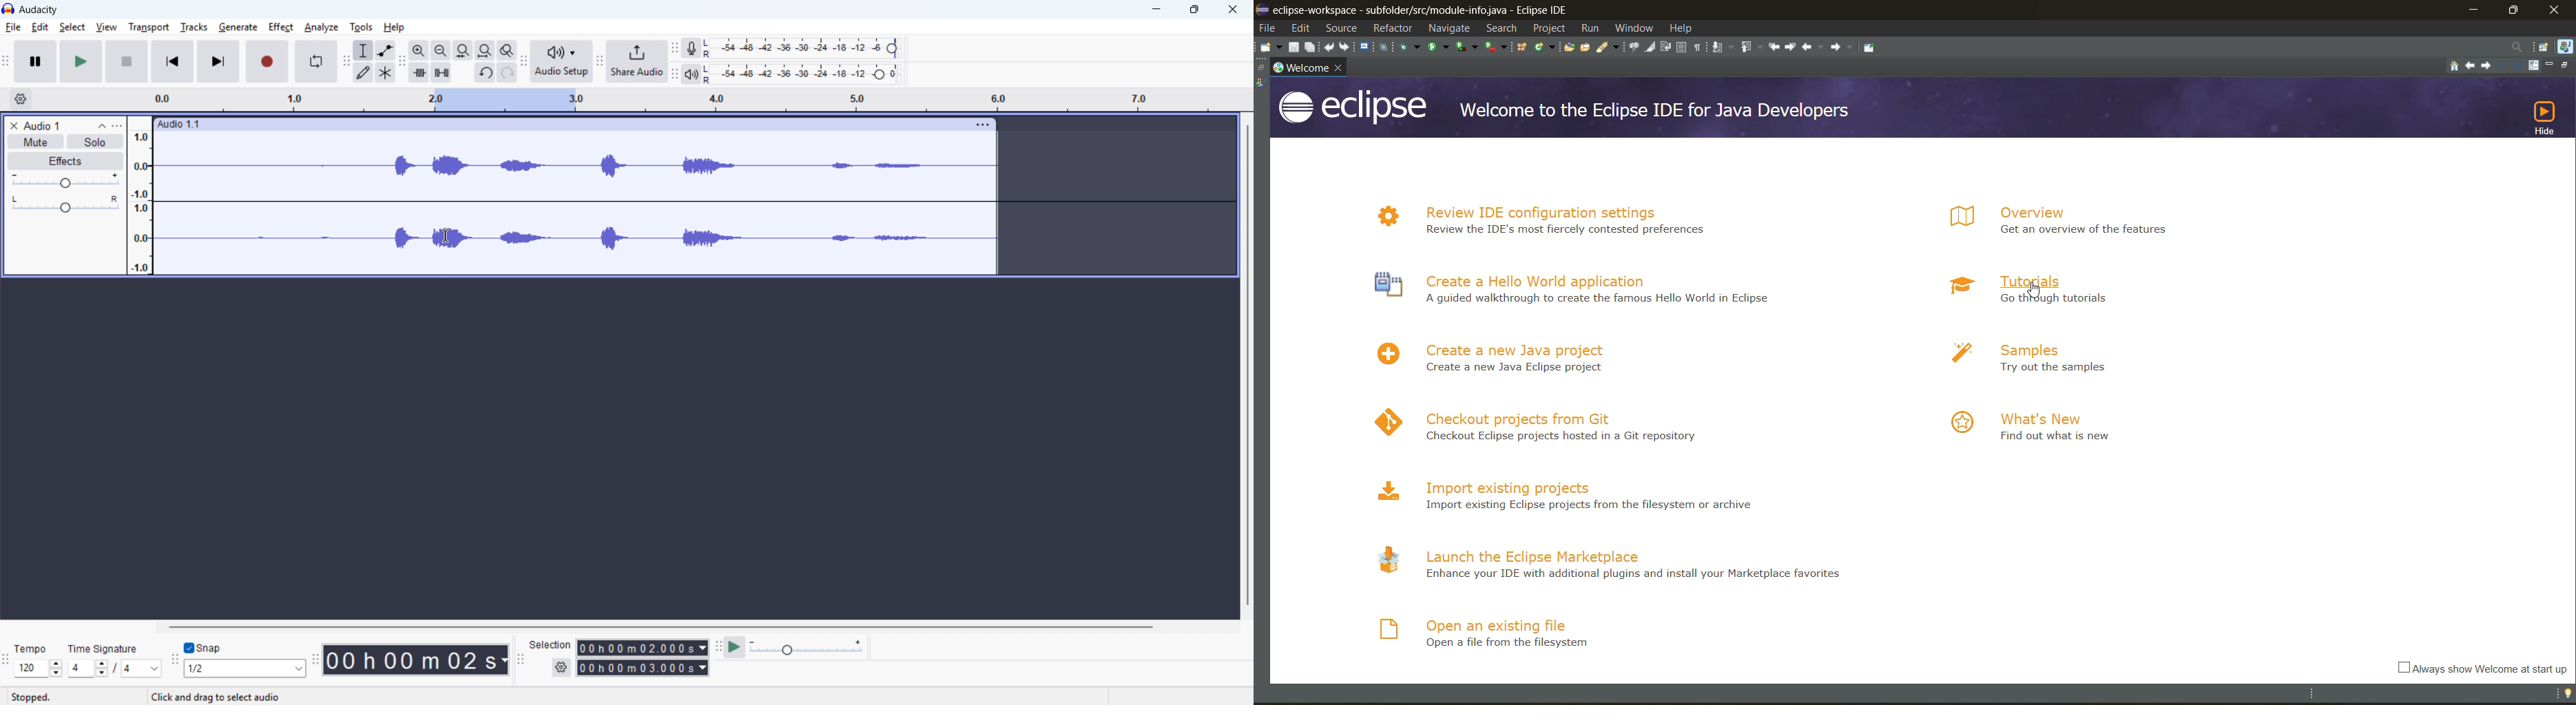 This screenshot has height=728, width=2576. Describe the element at coordinates (2066, 220) in the screenshot. I see `overview` at that location.